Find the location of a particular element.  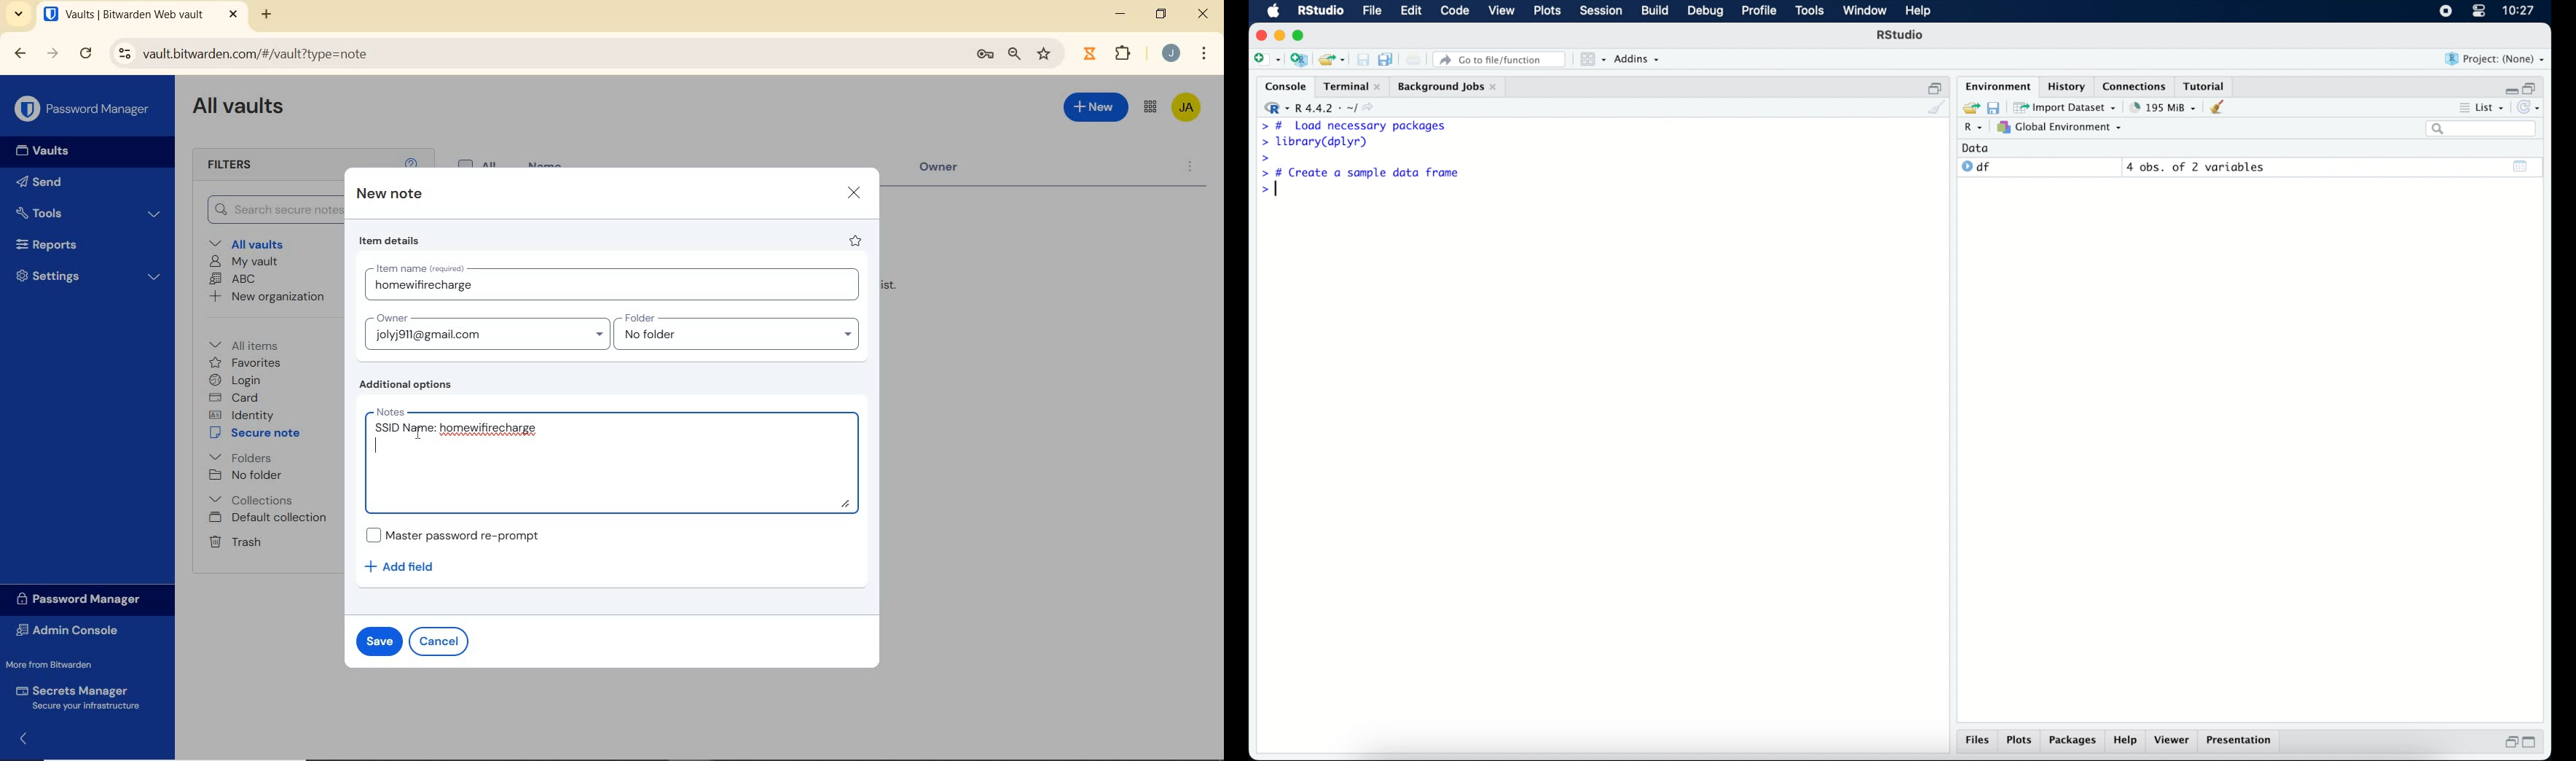

All Vaults is located at coordinates (239, 109).